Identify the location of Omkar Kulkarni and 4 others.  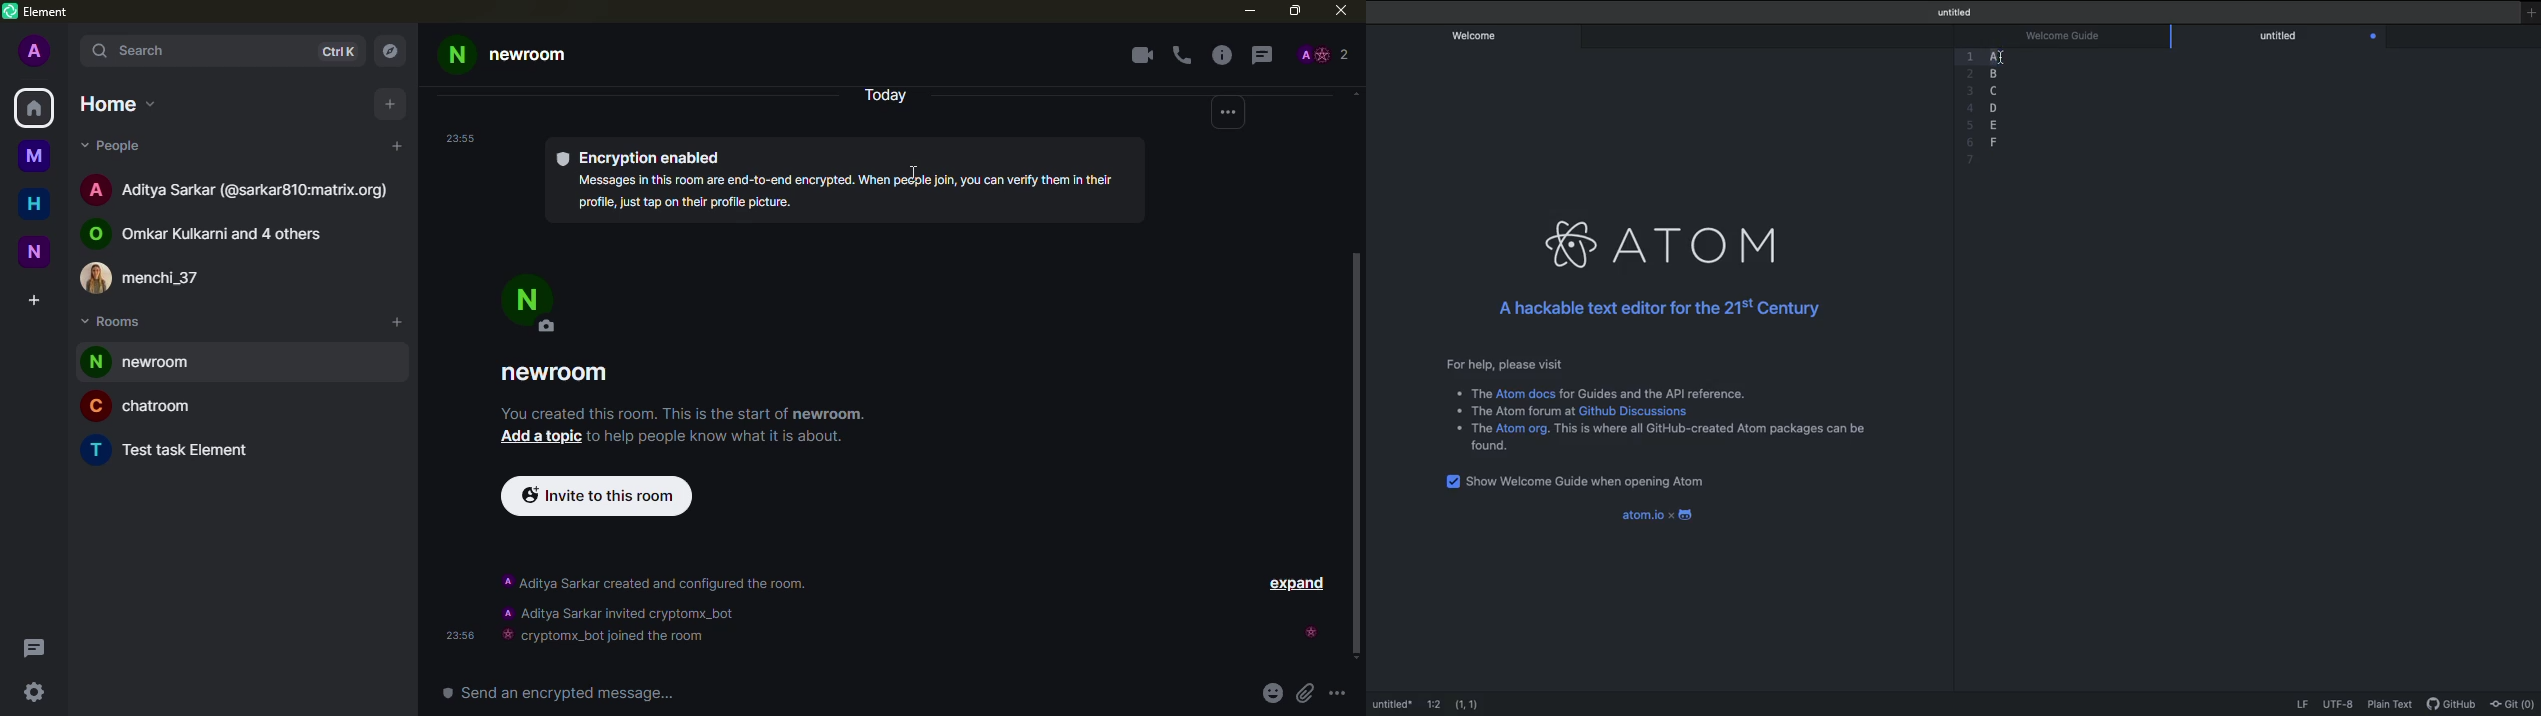
(207, 234).